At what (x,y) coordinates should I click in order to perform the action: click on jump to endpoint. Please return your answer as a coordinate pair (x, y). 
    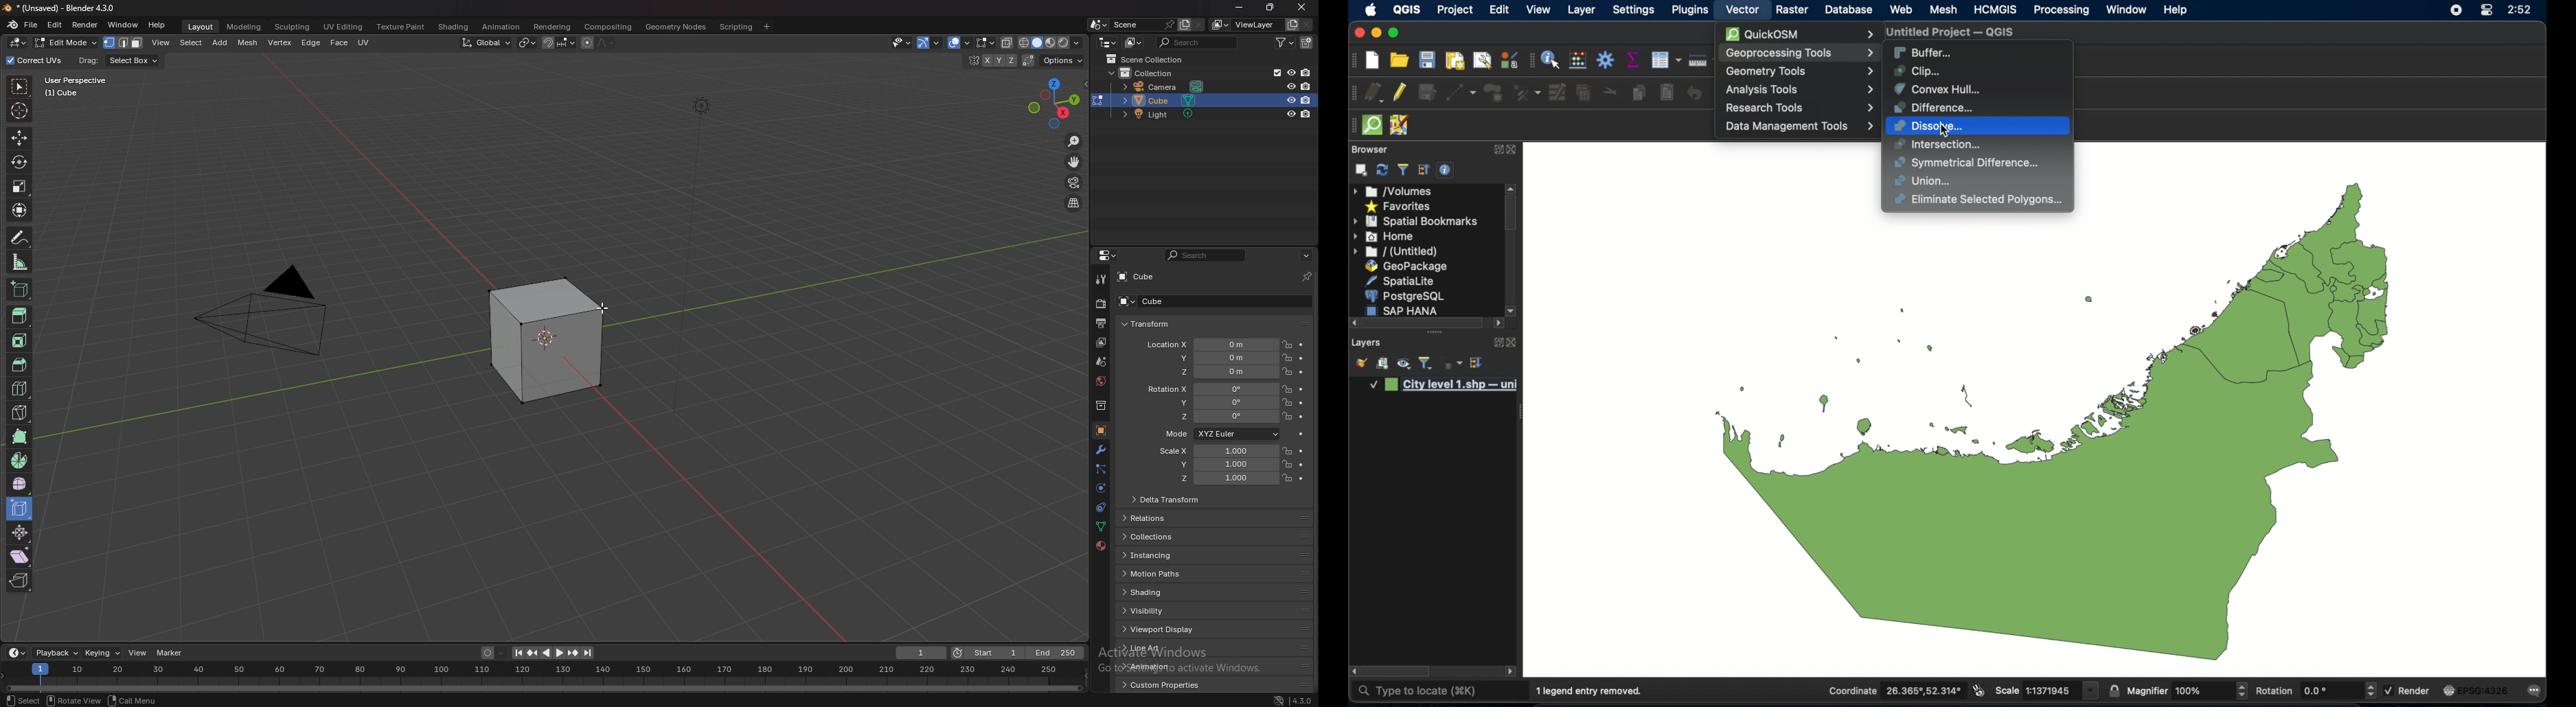
    Looking at the image, I should click on (589, 653).